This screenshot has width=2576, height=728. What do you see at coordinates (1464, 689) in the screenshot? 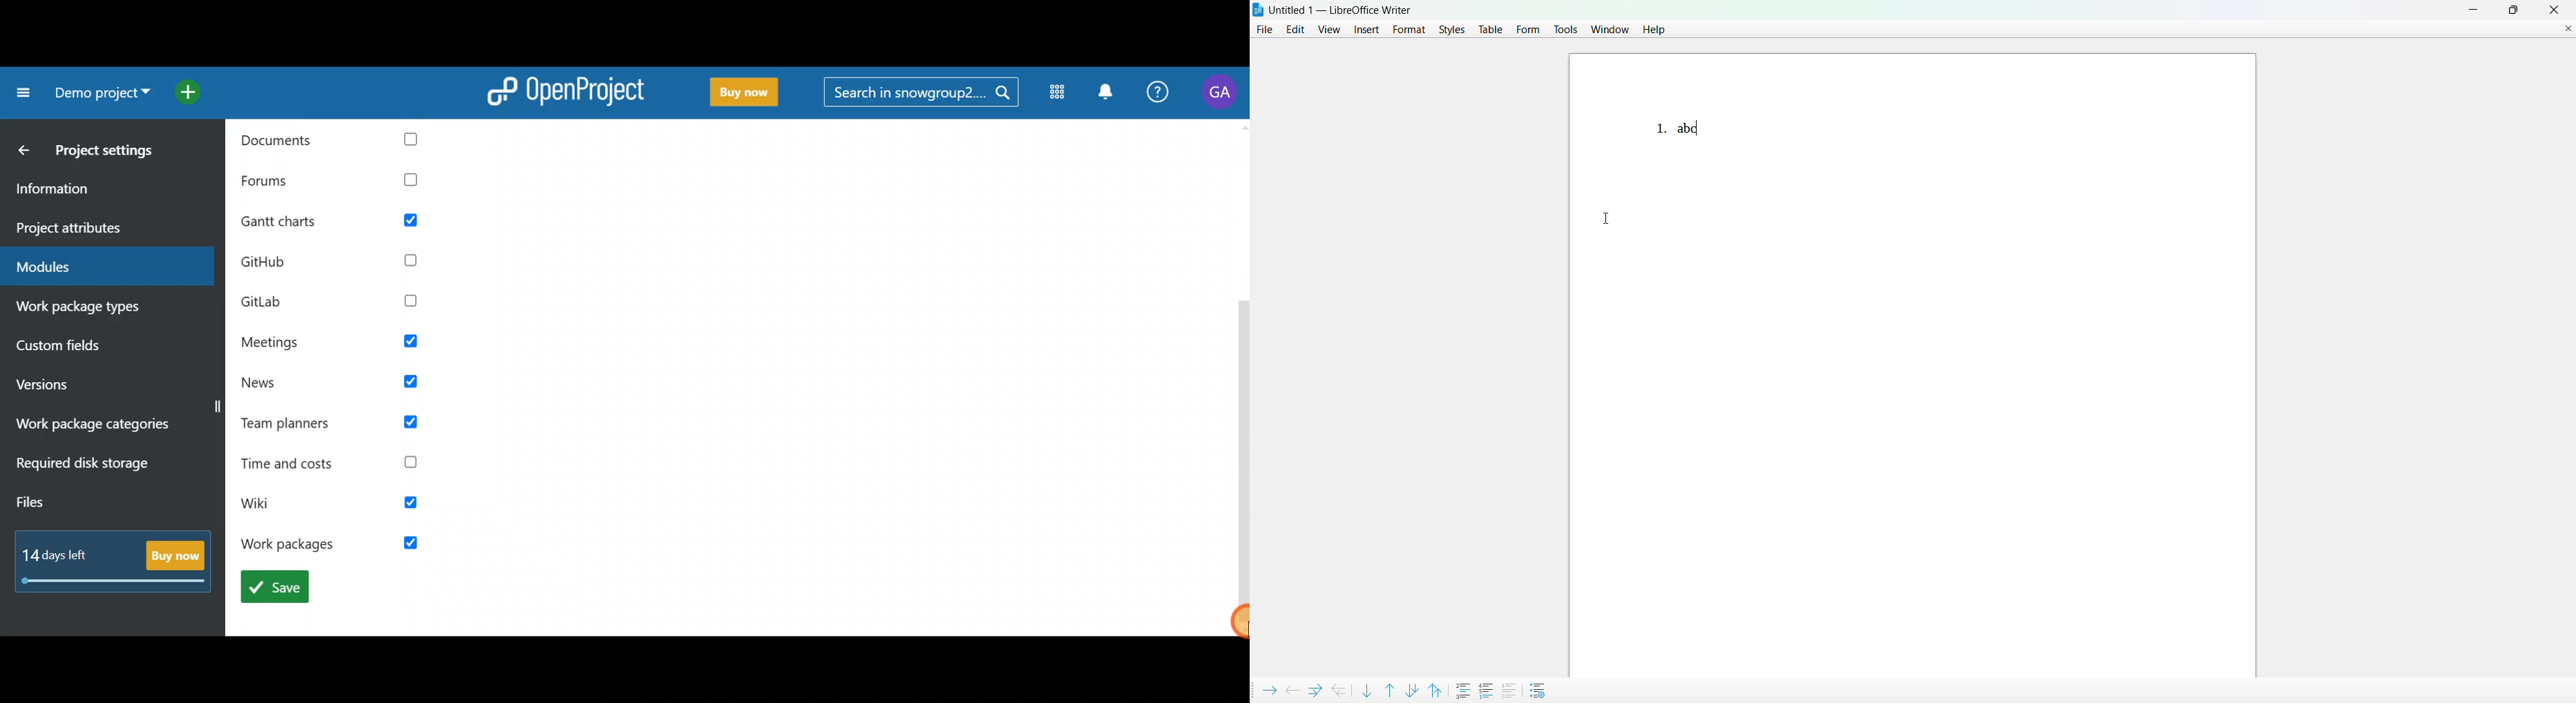
I see `insert unnumbered entry` at bounding box center [1464, 689].